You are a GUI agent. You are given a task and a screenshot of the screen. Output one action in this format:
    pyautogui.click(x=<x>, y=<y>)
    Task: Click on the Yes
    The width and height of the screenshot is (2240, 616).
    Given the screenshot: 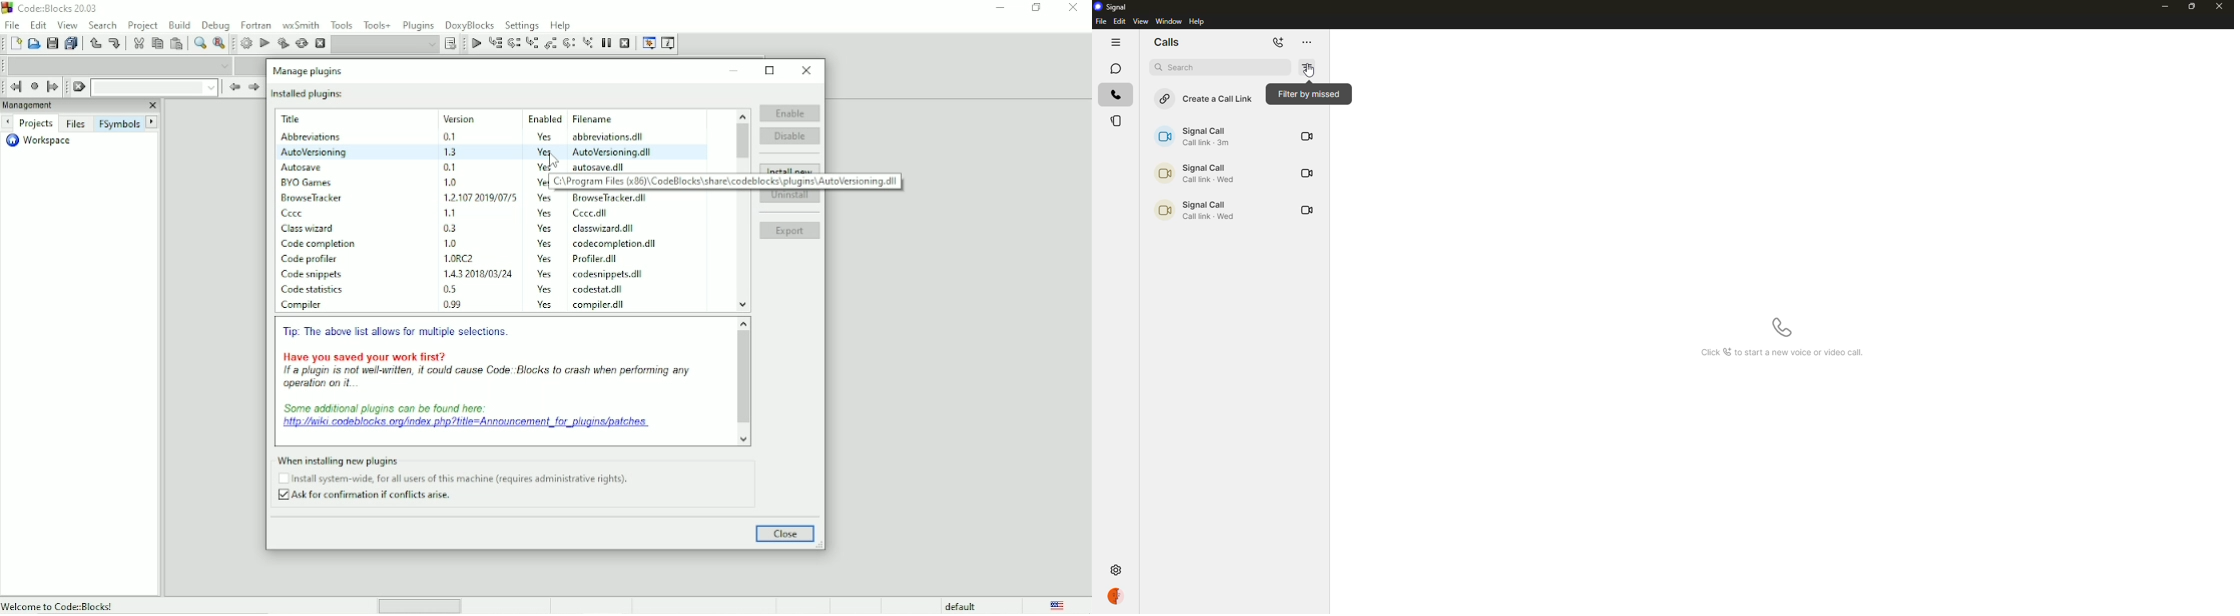 What is the action you would take?
    pyautogui.click(x=548, y=245)
    